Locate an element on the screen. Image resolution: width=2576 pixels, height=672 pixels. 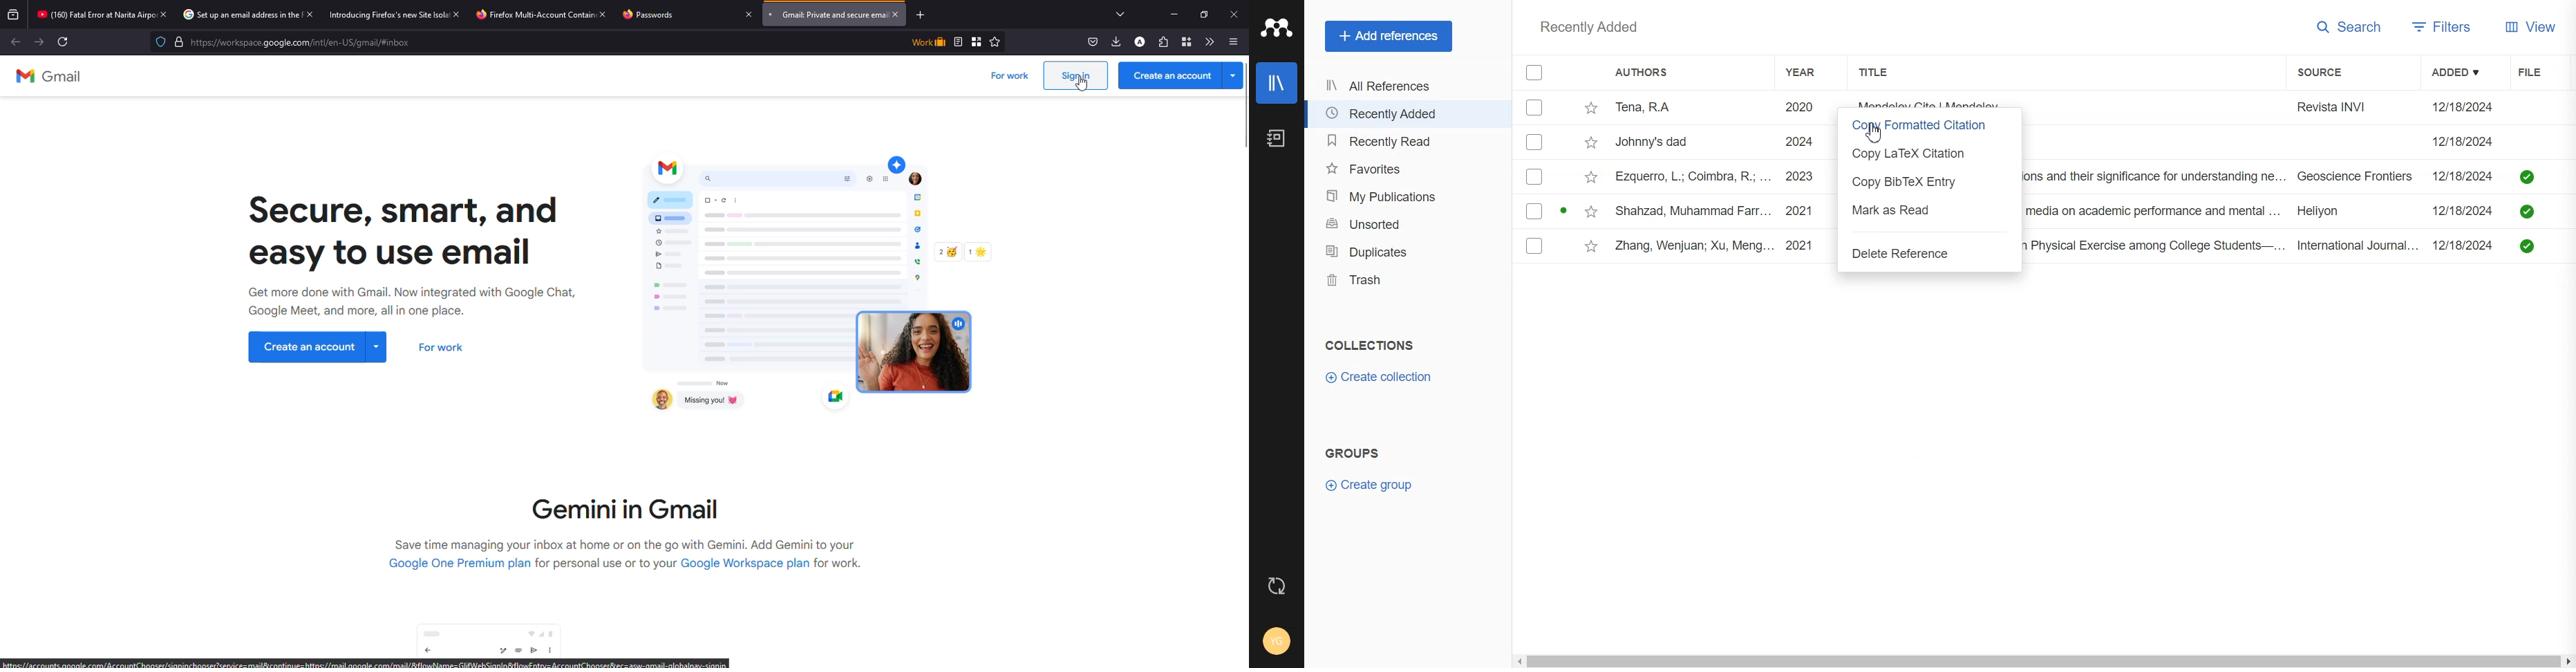
Star is located at coordinates (1591, 109).